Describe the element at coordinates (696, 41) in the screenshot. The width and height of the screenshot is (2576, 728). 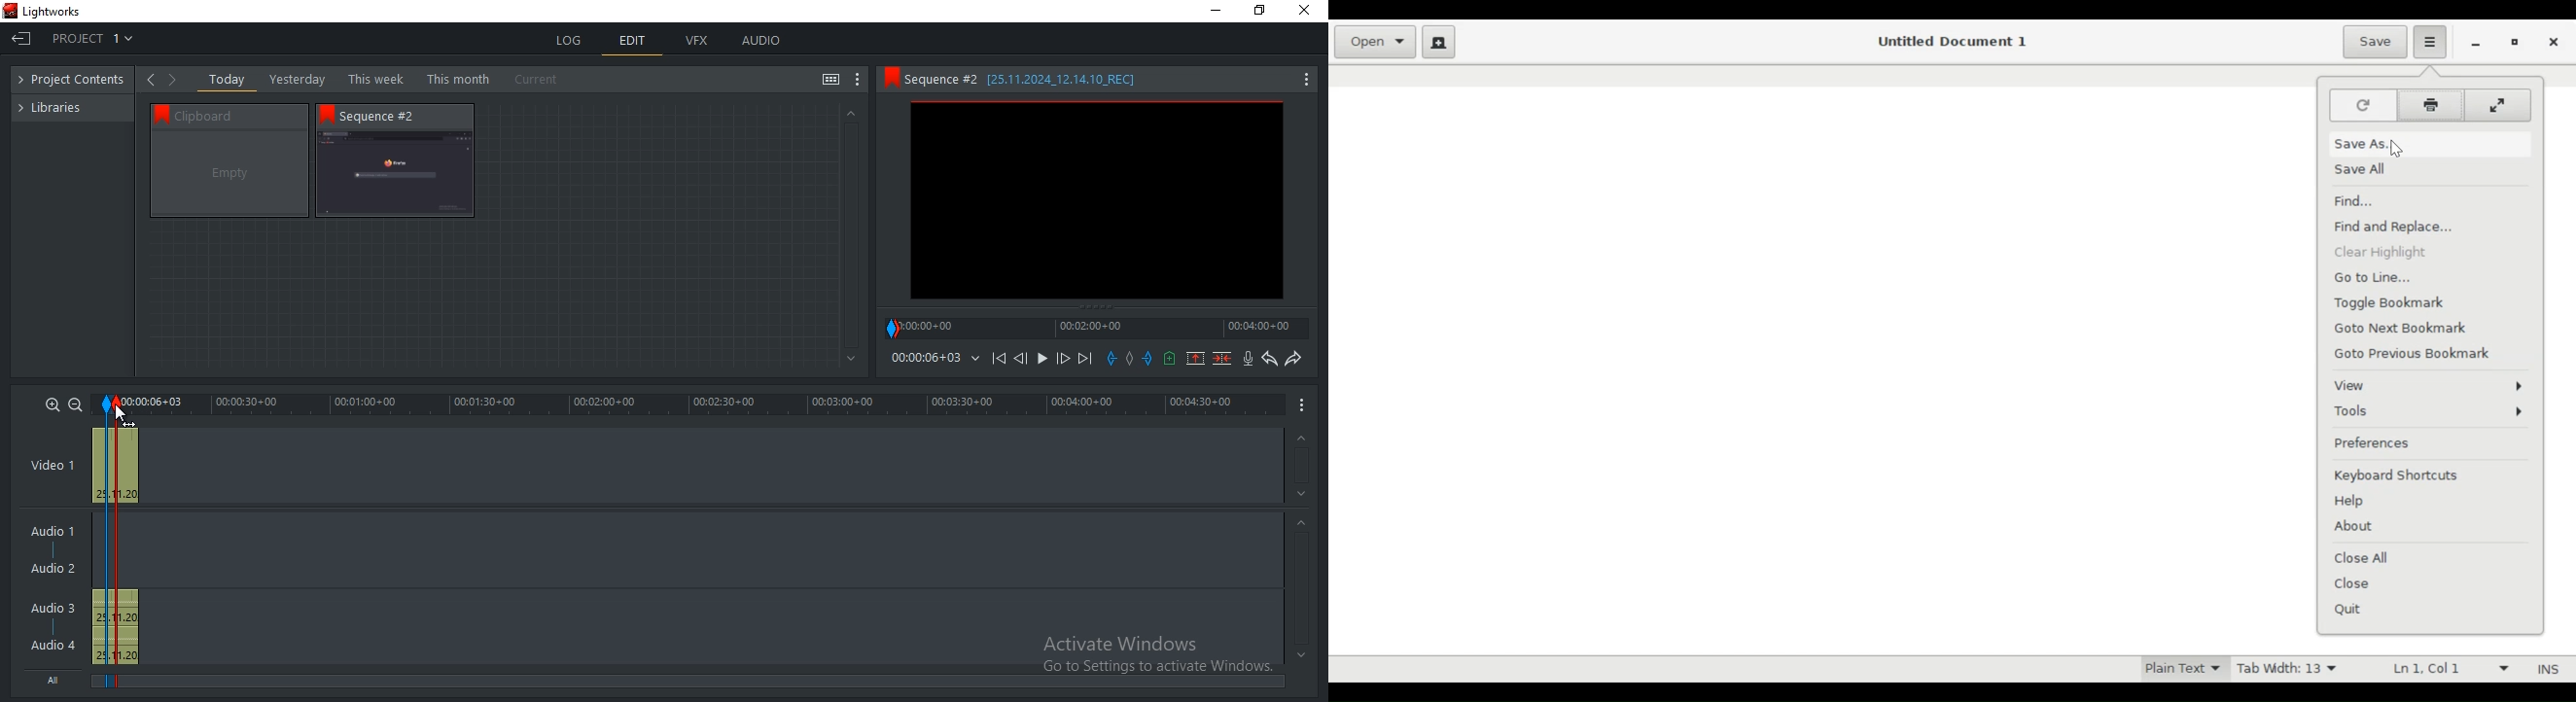
I see `vfx` at that location.